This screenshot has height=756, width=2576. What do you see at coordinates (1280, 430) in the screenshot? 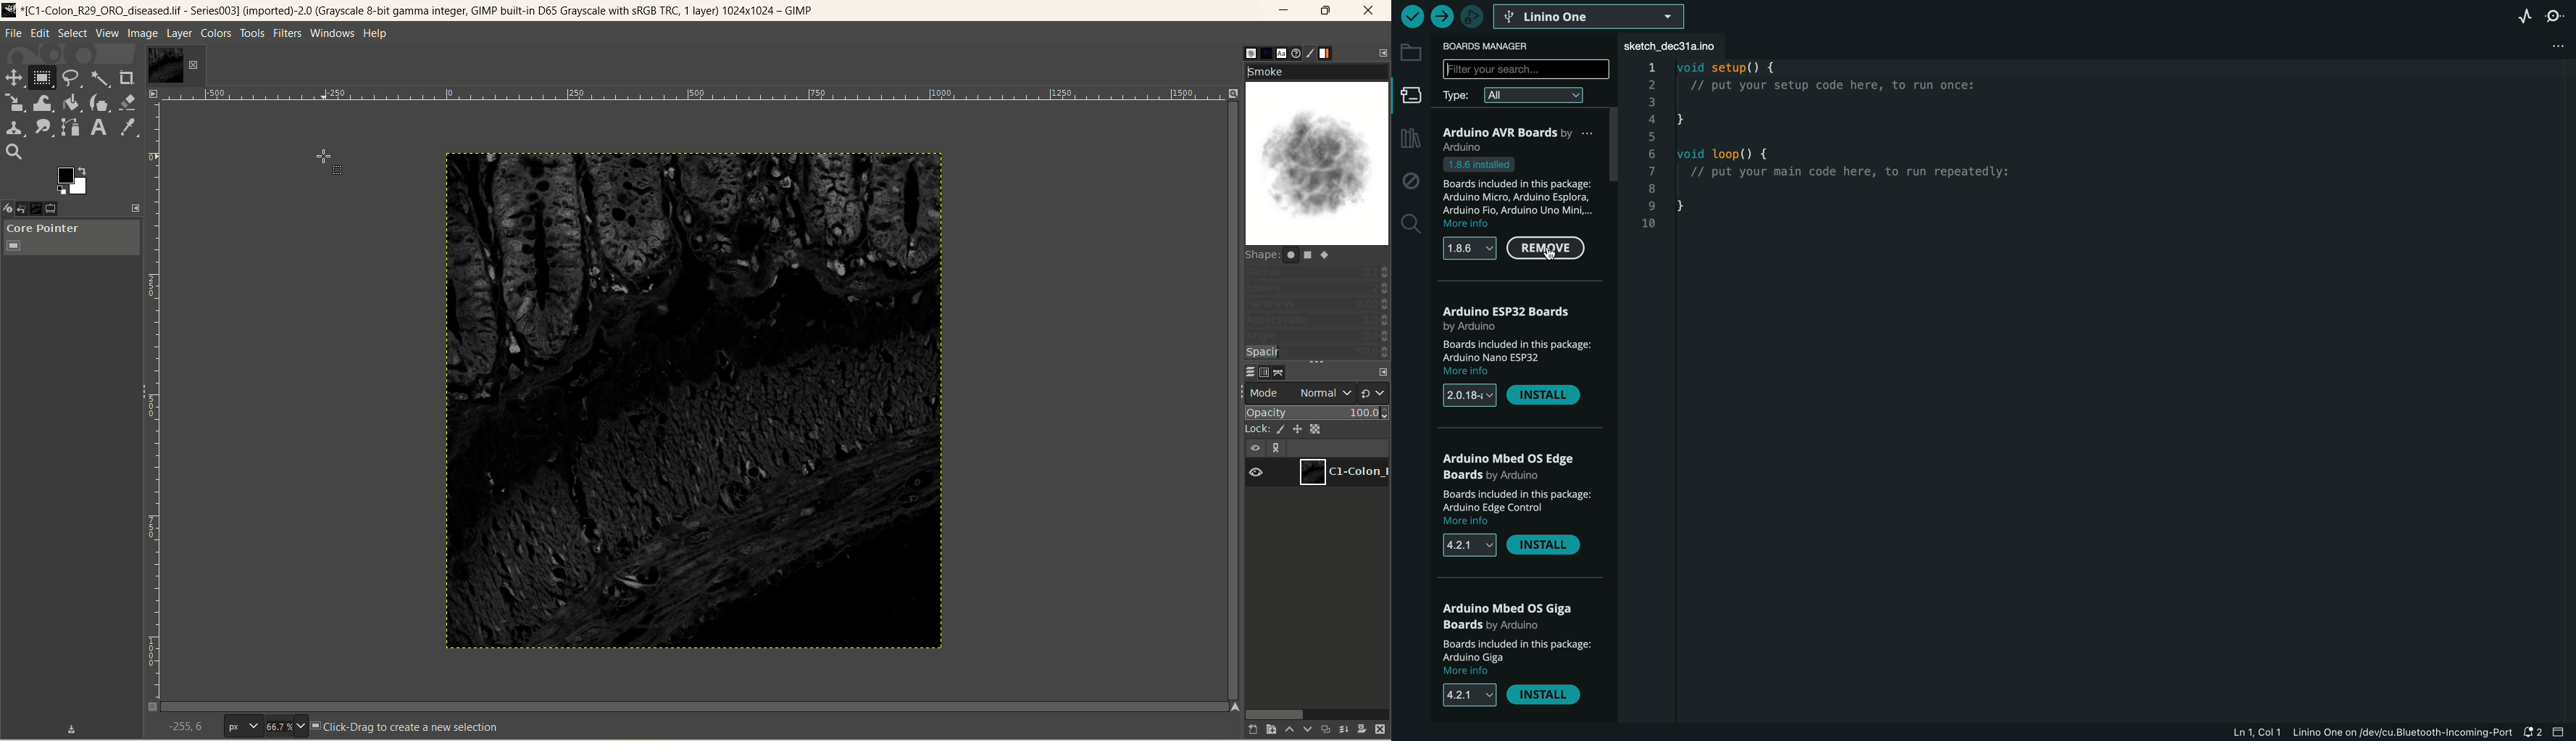
I see `lock pixel` at bounding box center [1280, 430].